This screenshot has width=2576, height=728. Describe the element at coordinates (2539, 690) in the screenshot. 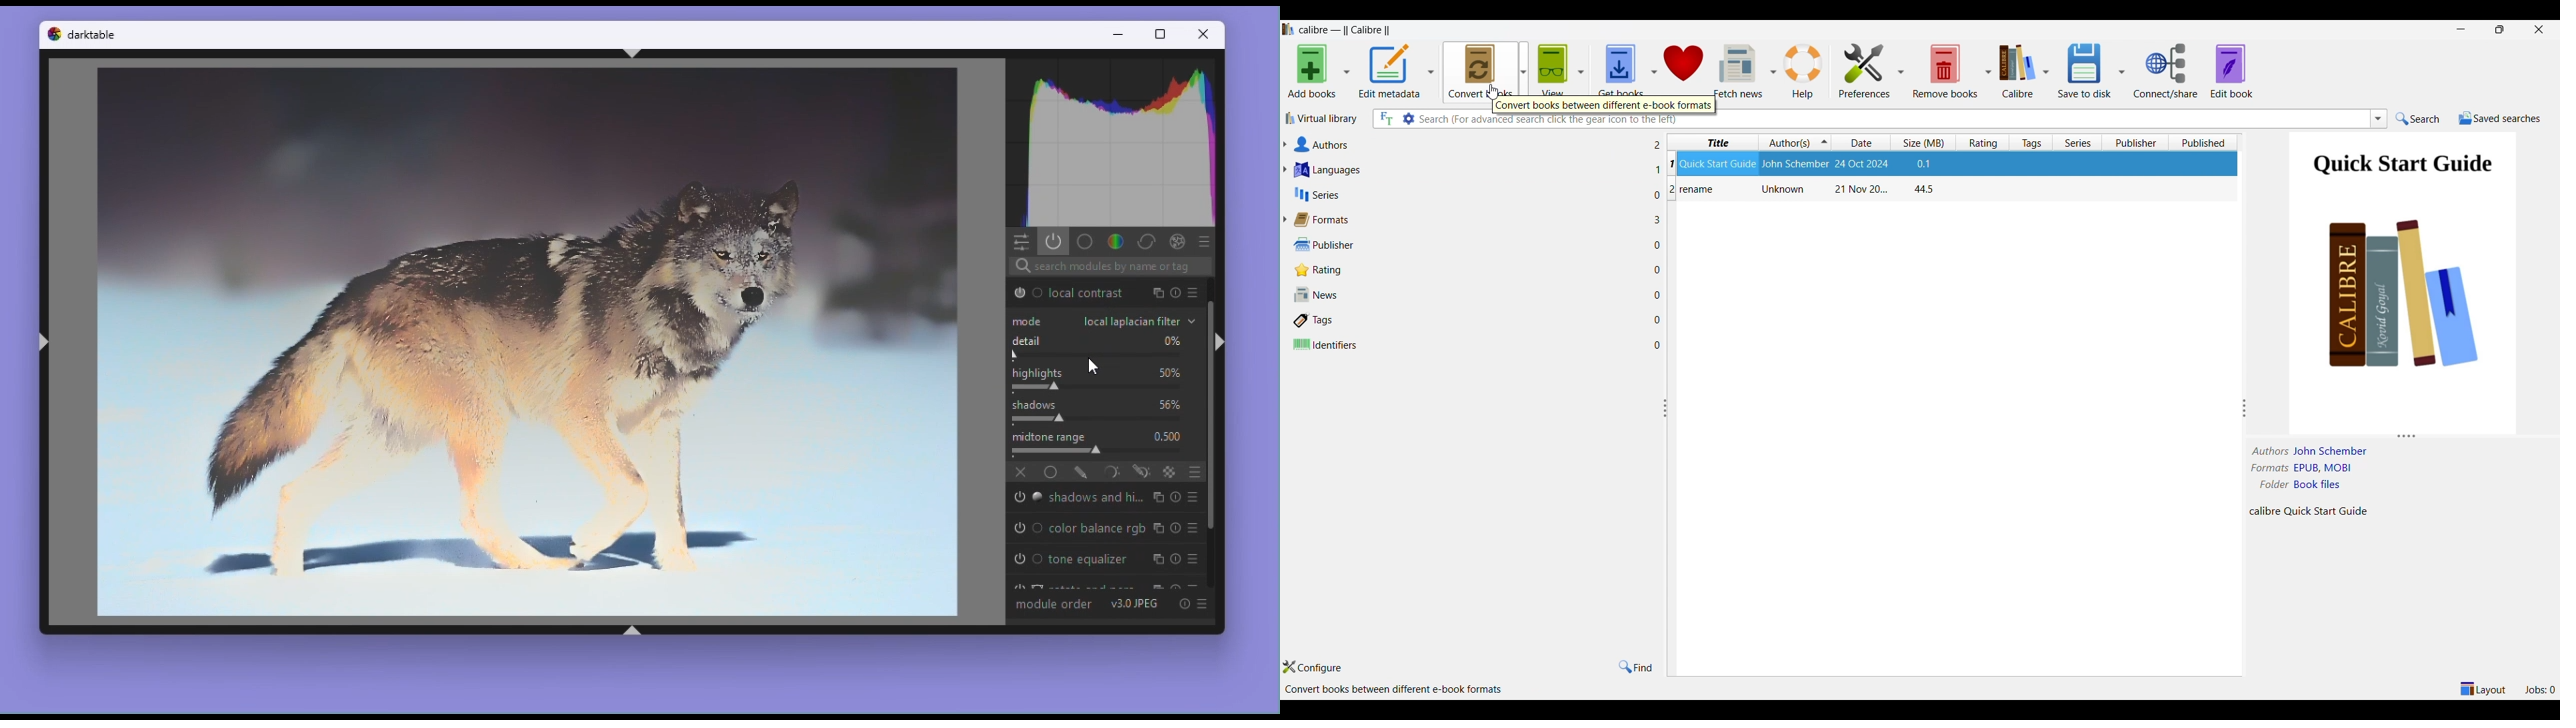

I see `Jobs` at that location.